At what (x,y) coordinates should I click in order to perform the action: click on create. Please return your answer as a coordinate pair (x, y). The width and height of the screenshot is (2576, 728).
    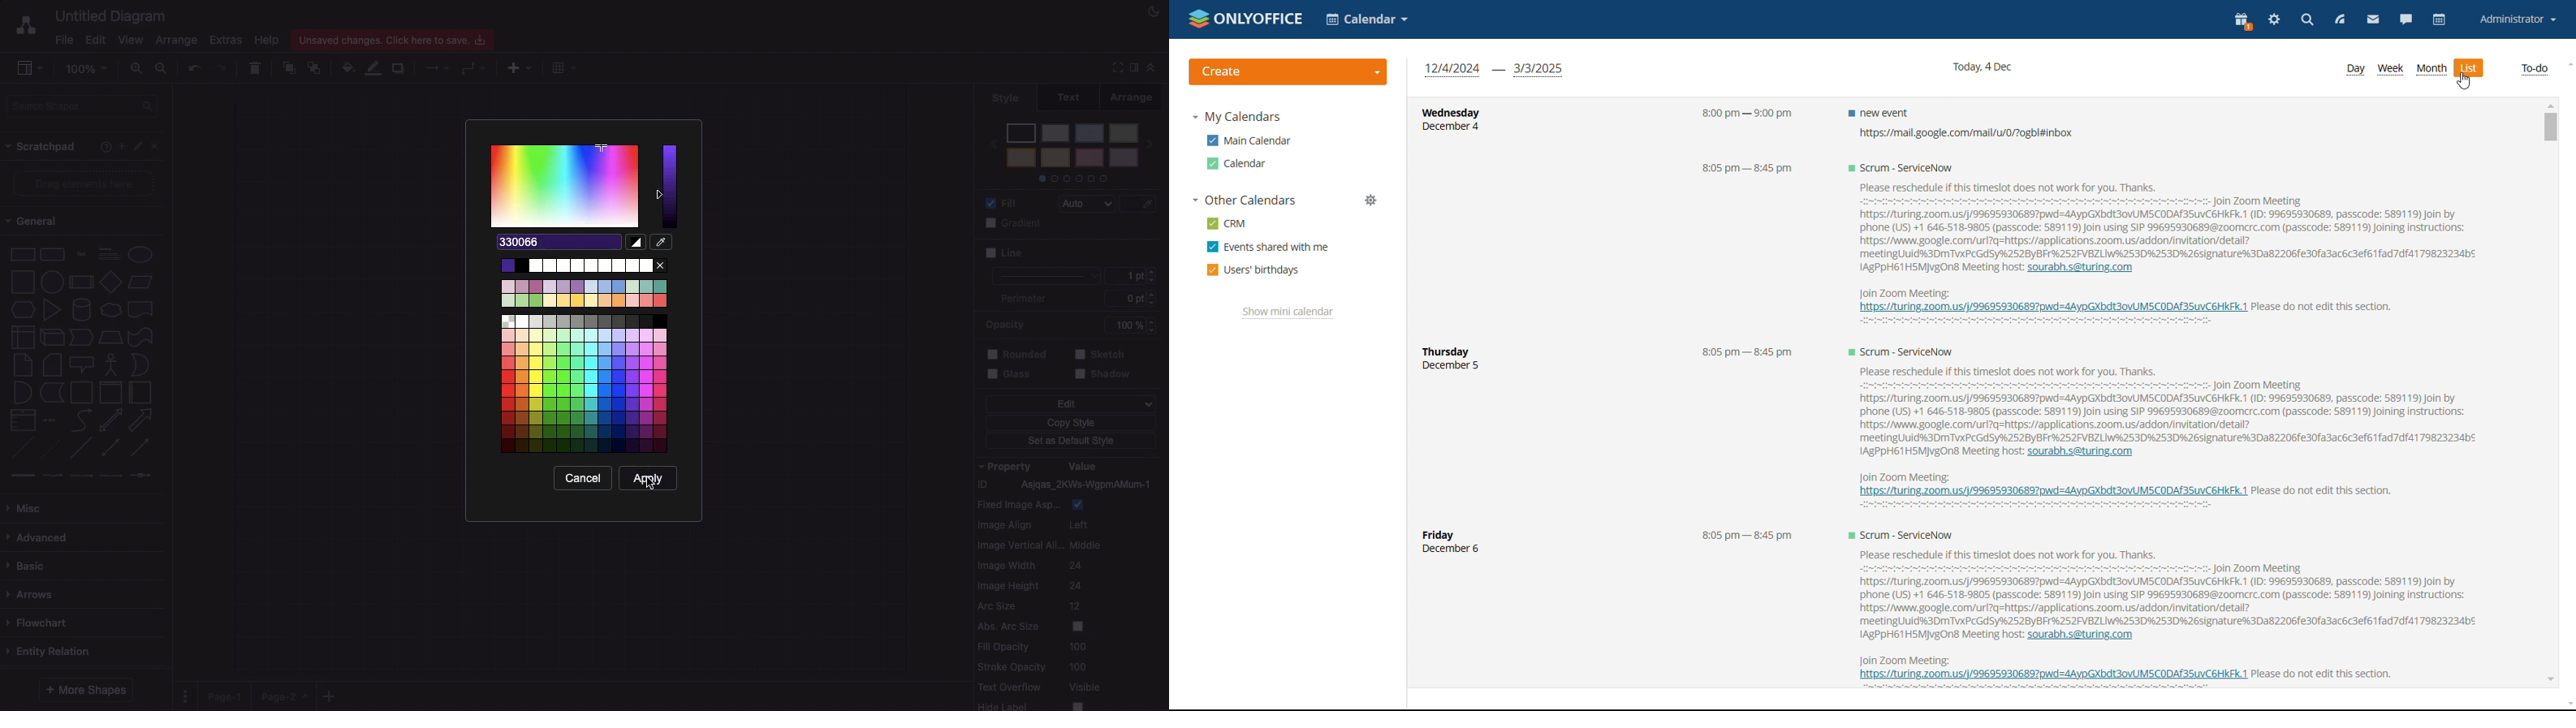
    Looking at the image, I should click on (1289, 72).